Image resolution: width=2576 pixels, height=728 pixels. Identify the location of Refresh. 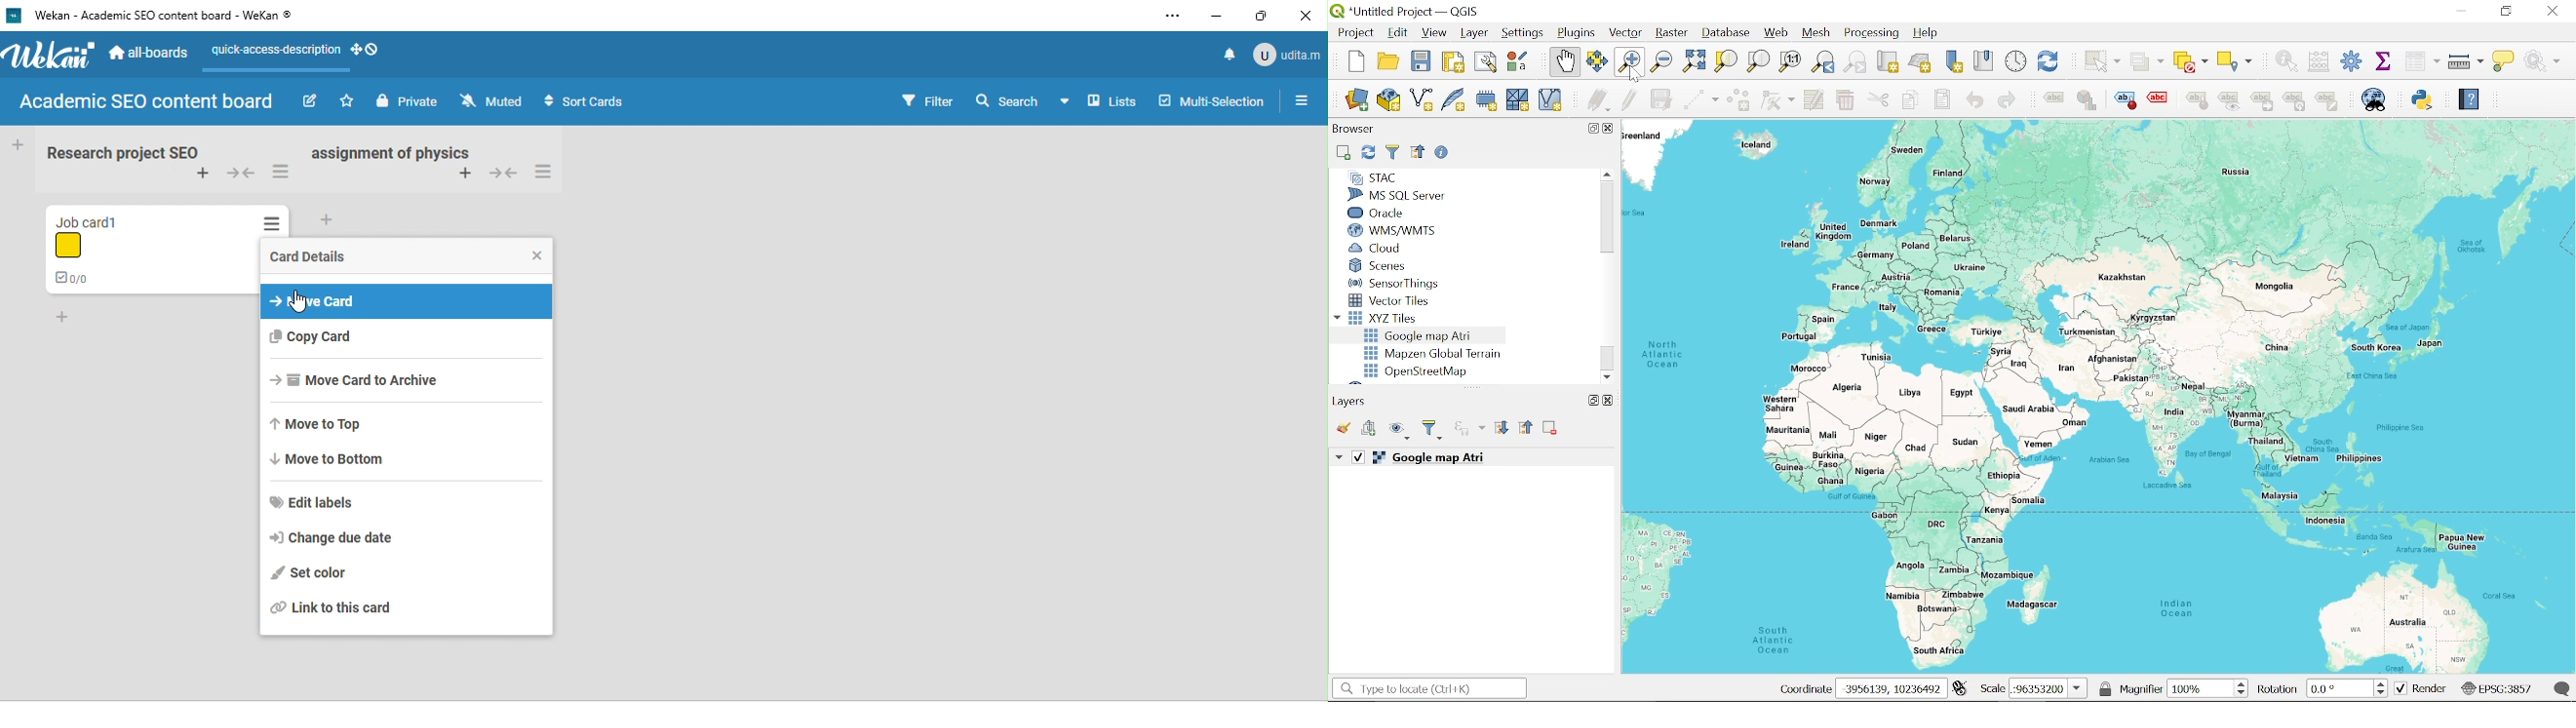
(2049, 61).